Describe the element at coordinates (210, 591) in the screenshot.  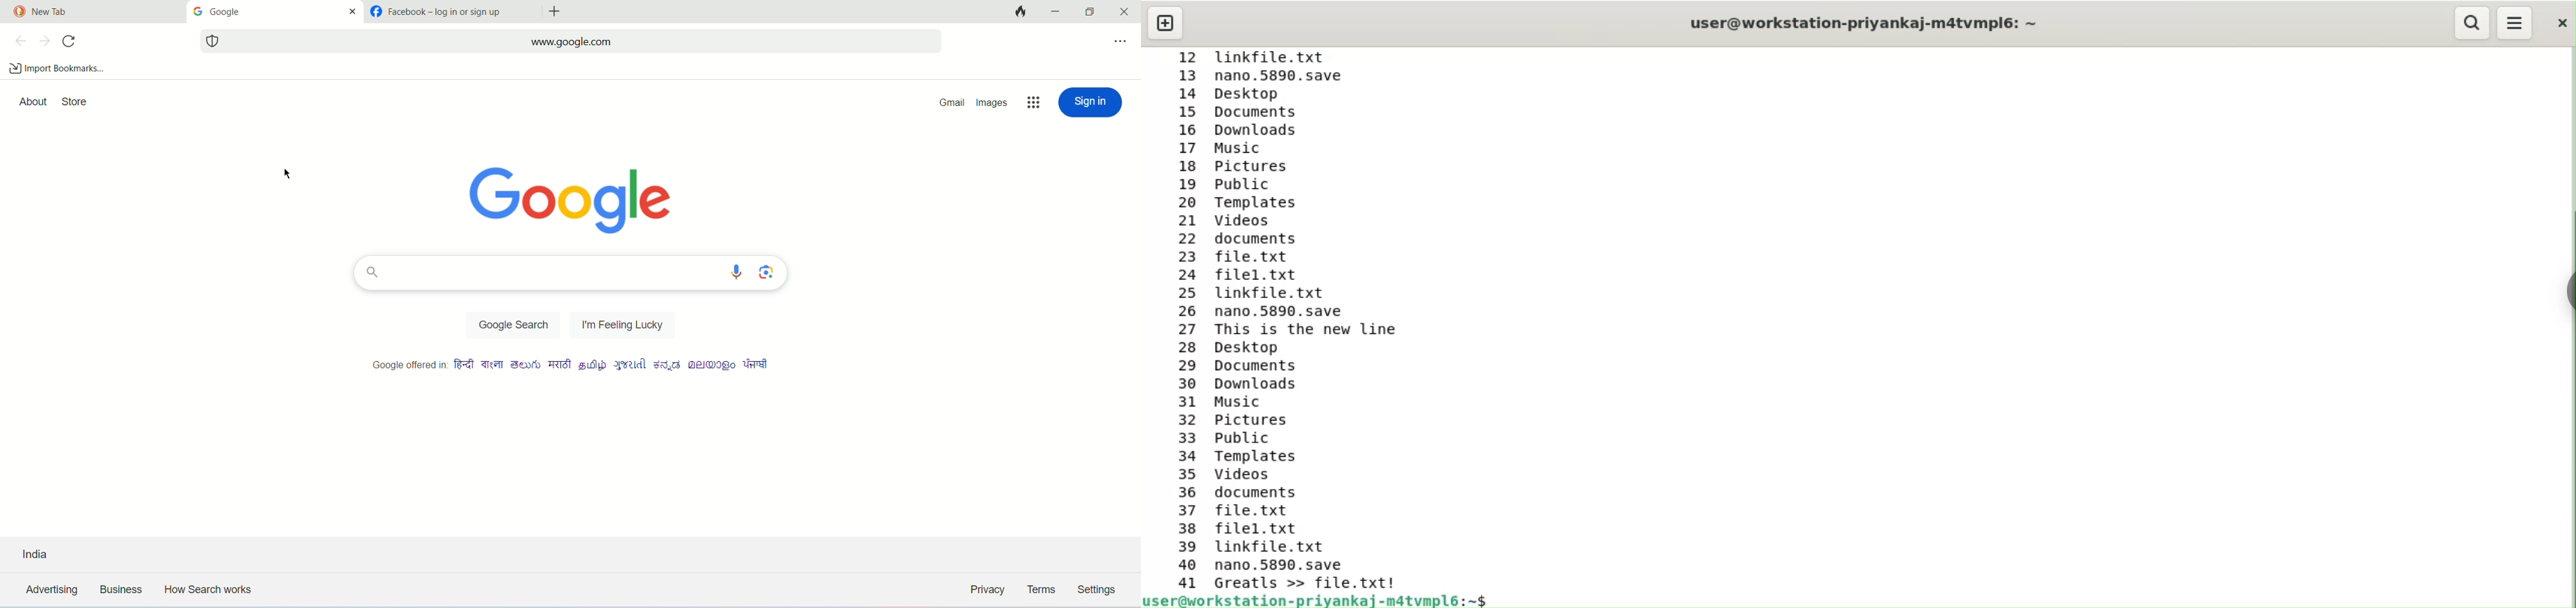
I see `how search works` at that location.